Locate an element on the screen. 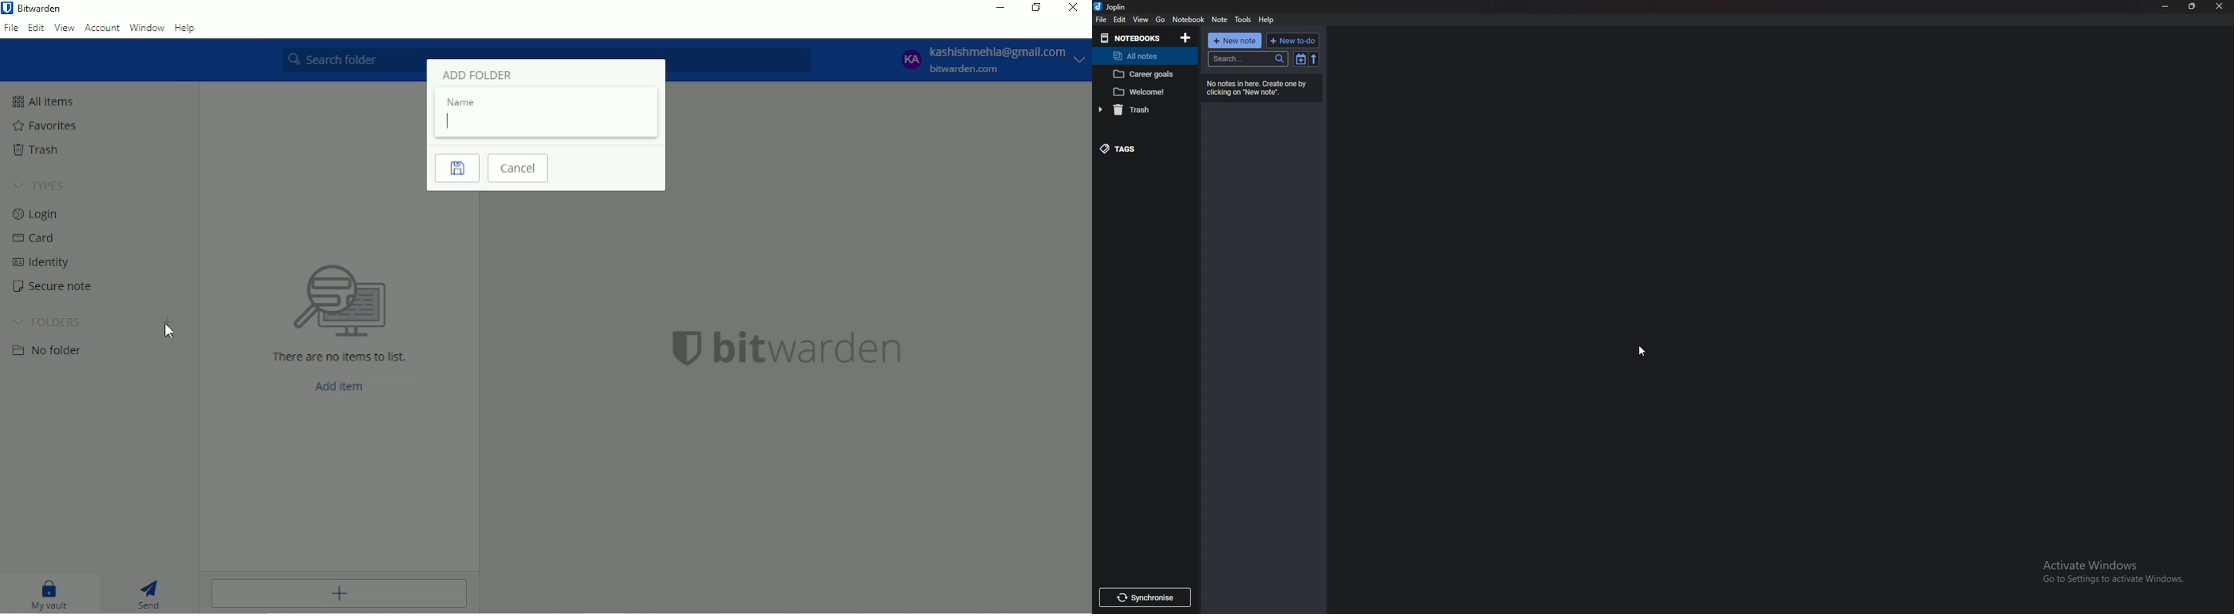  joplin is located at coordinates (1112, 6).